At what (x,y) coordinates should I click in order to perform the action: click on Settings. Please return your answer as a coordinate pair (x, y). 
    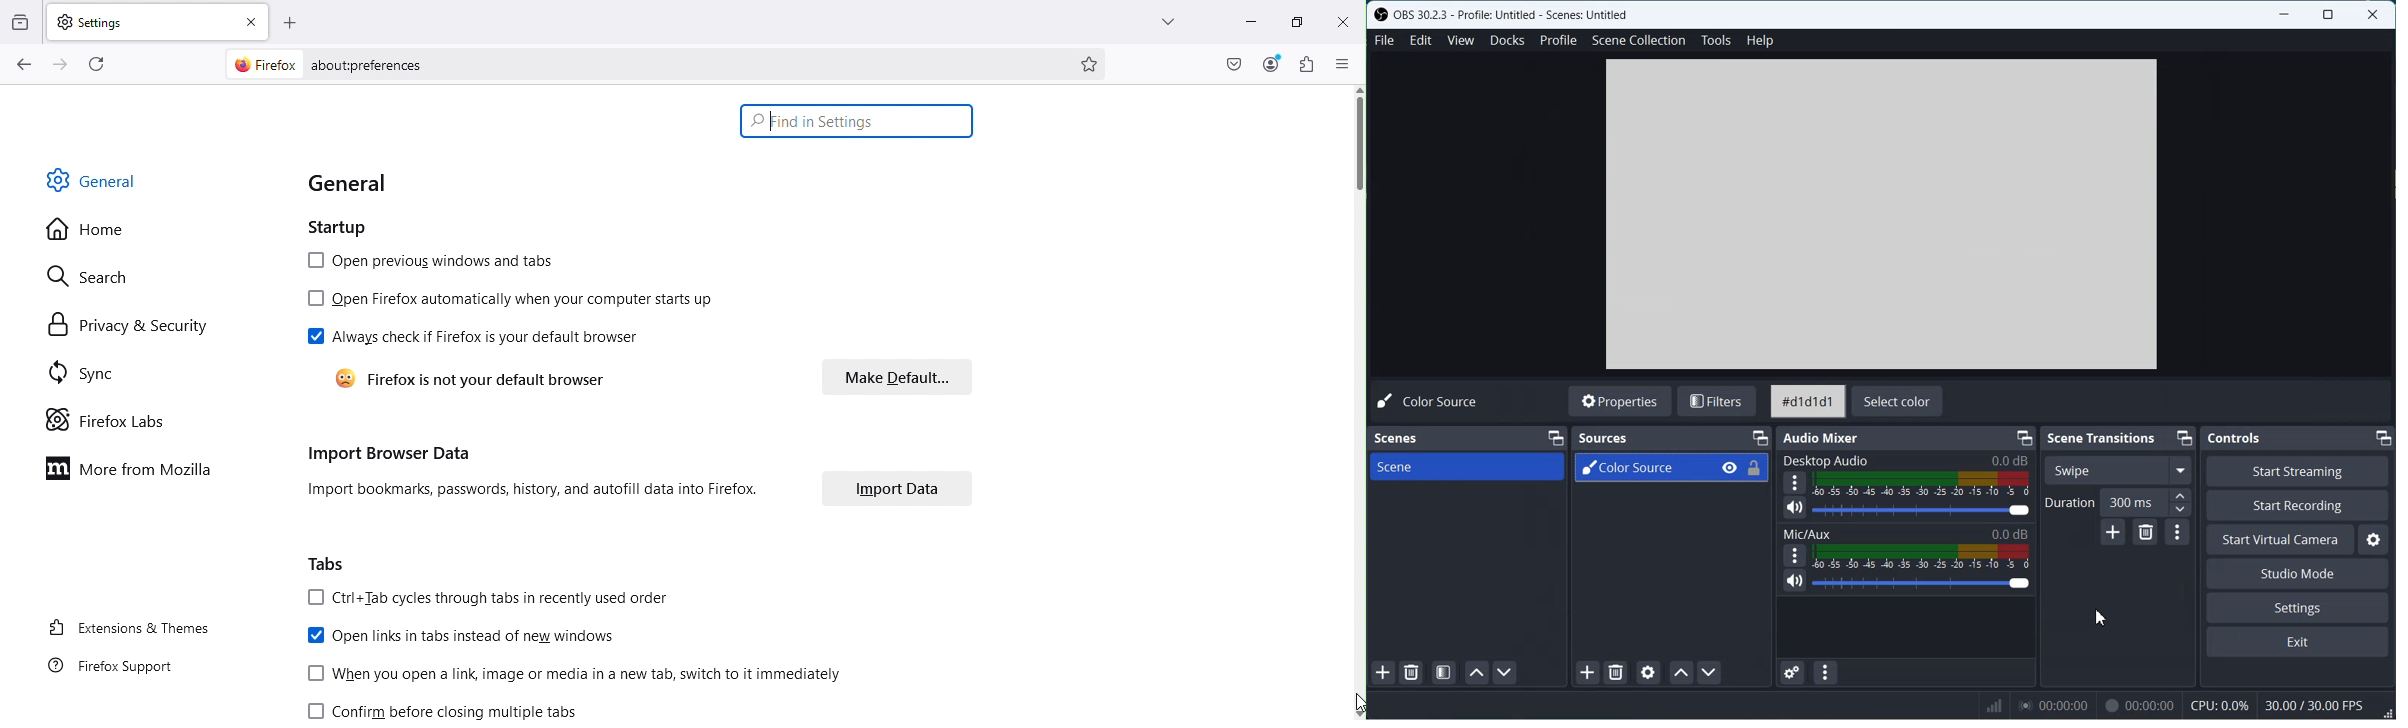
    Looking at the image, I should click on (2297, 607).